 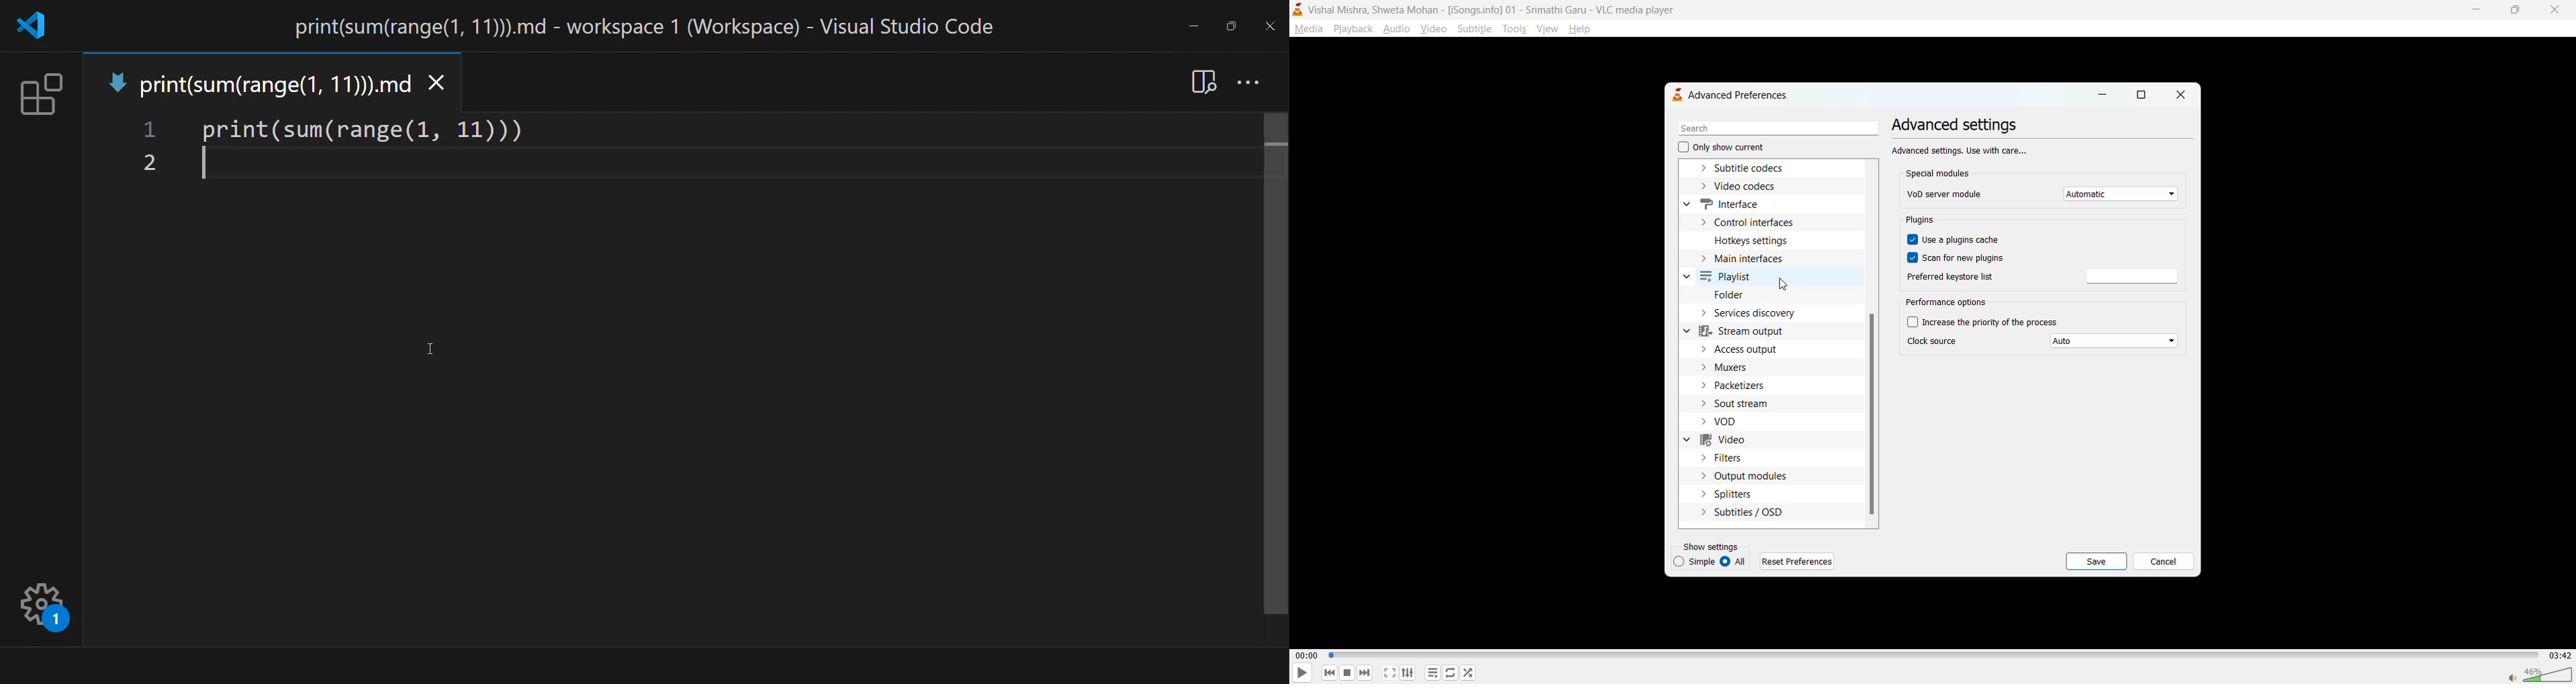 I want to click on scan for new  plugins, so click(x=1956, y=258).